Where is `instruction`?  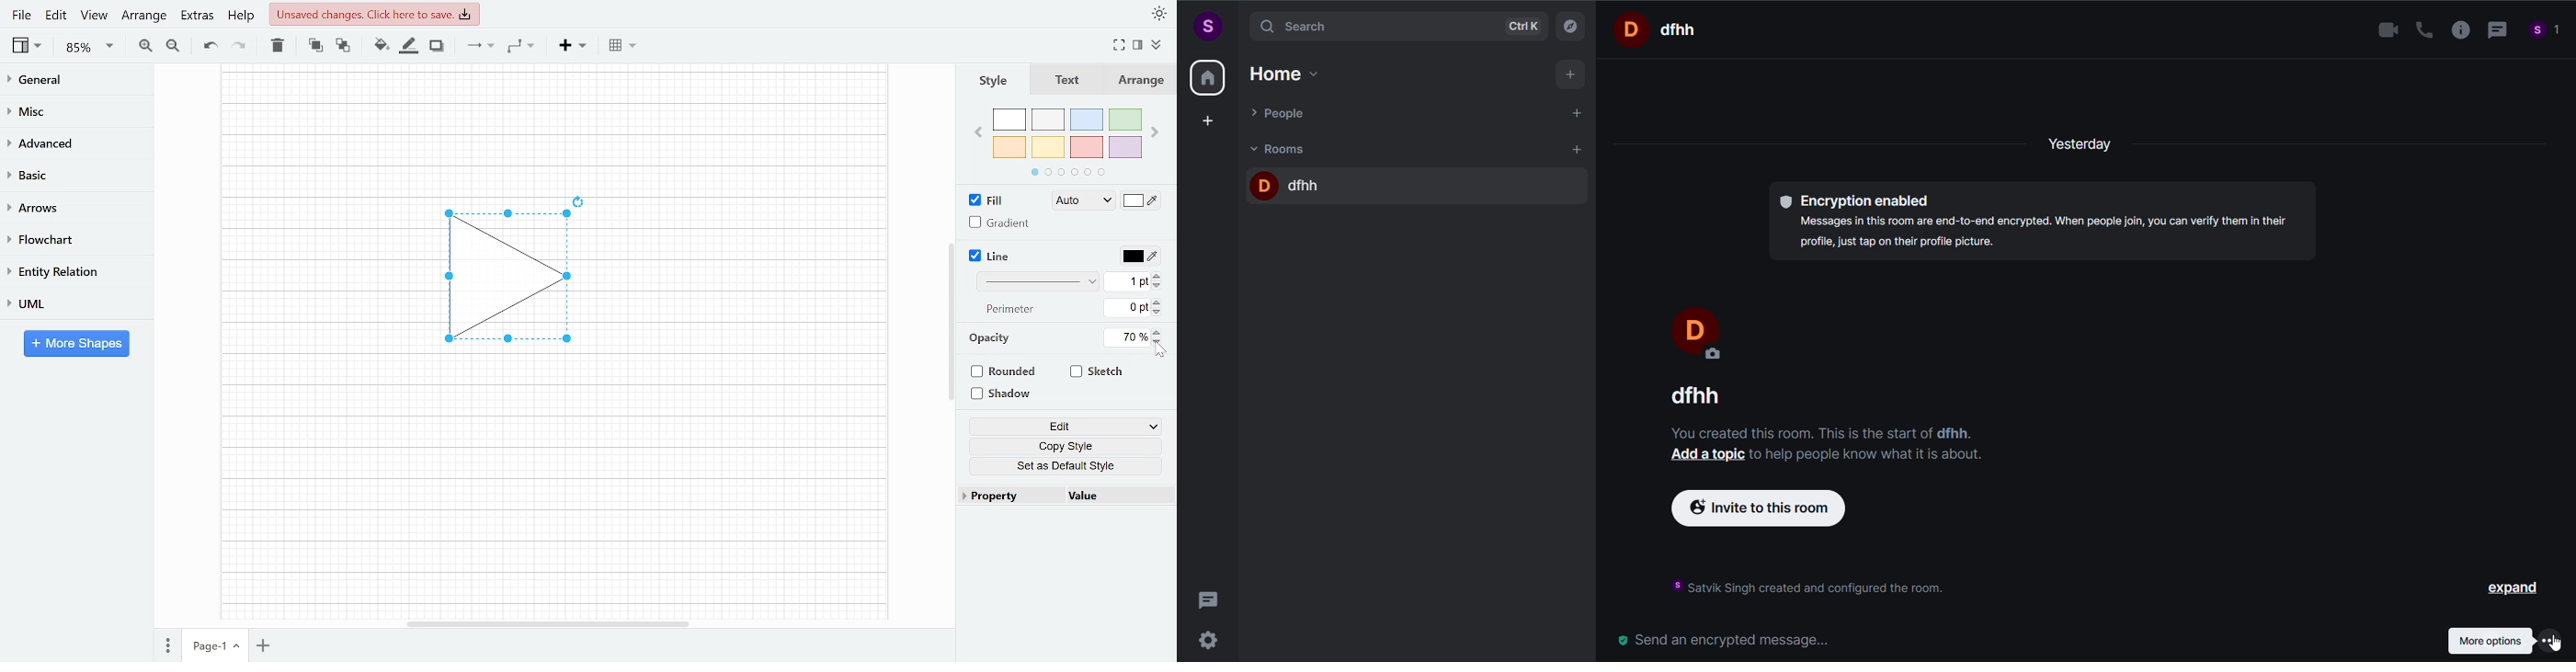
instruction is located at coordinates (1819, 584).